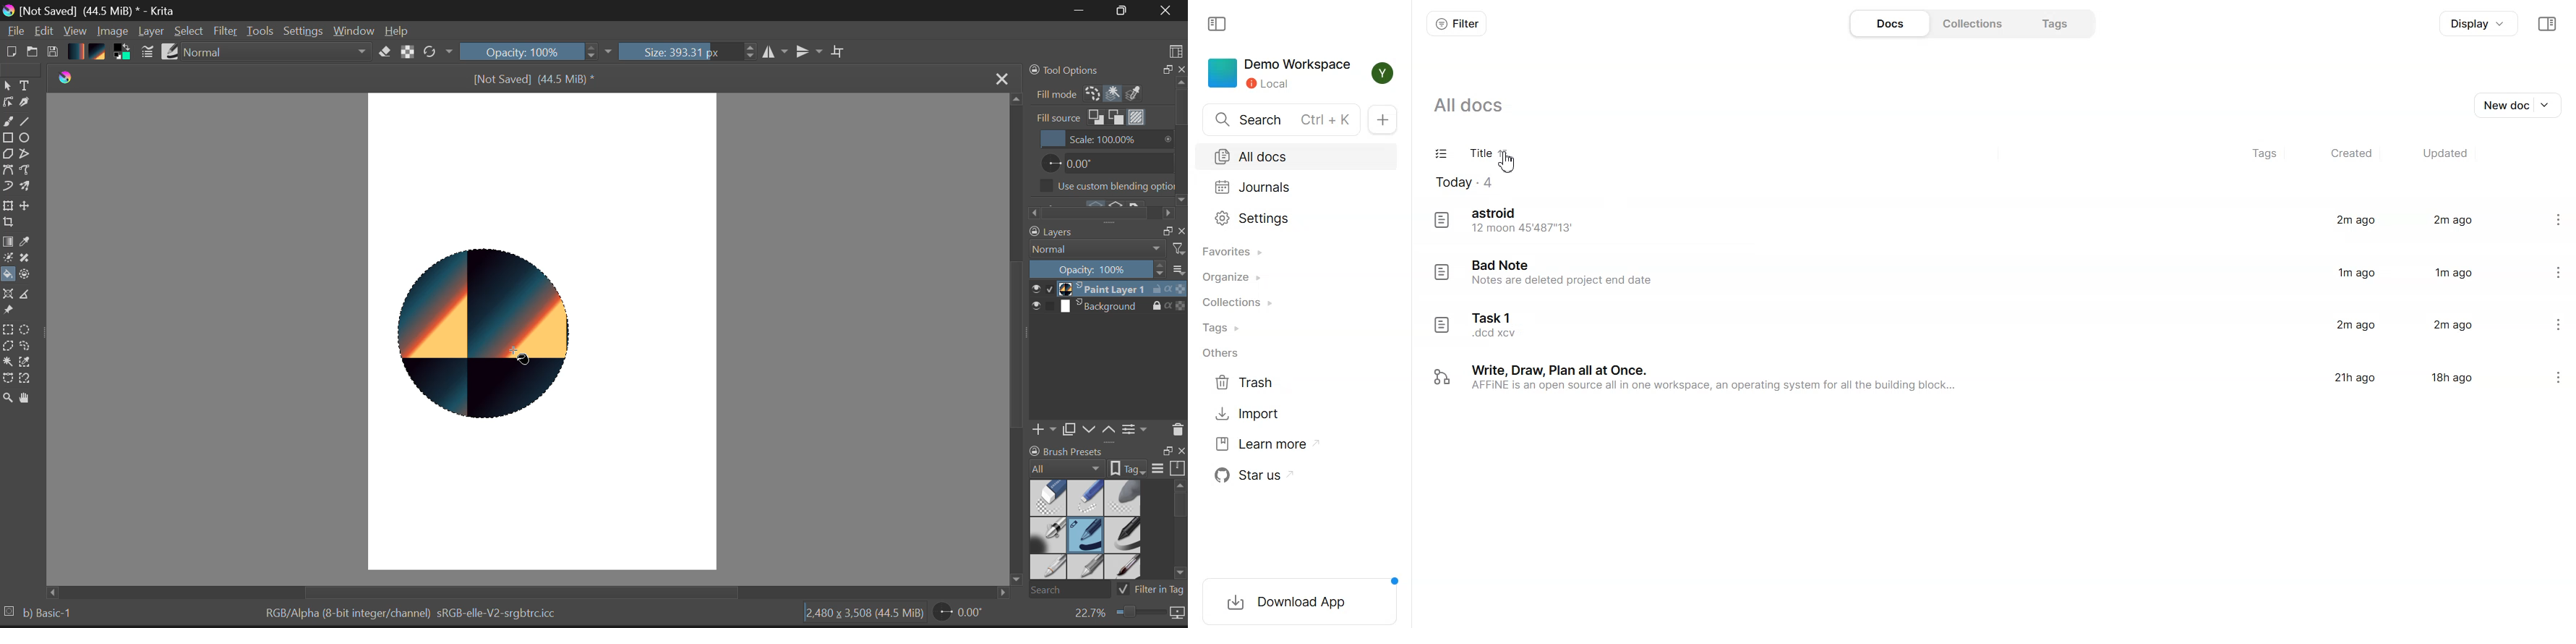 This screenshot has height=644, width=2576. Describe the element at coordinates (1107, 81) in the screenshot. I see `Tools Options Docker` at that location.